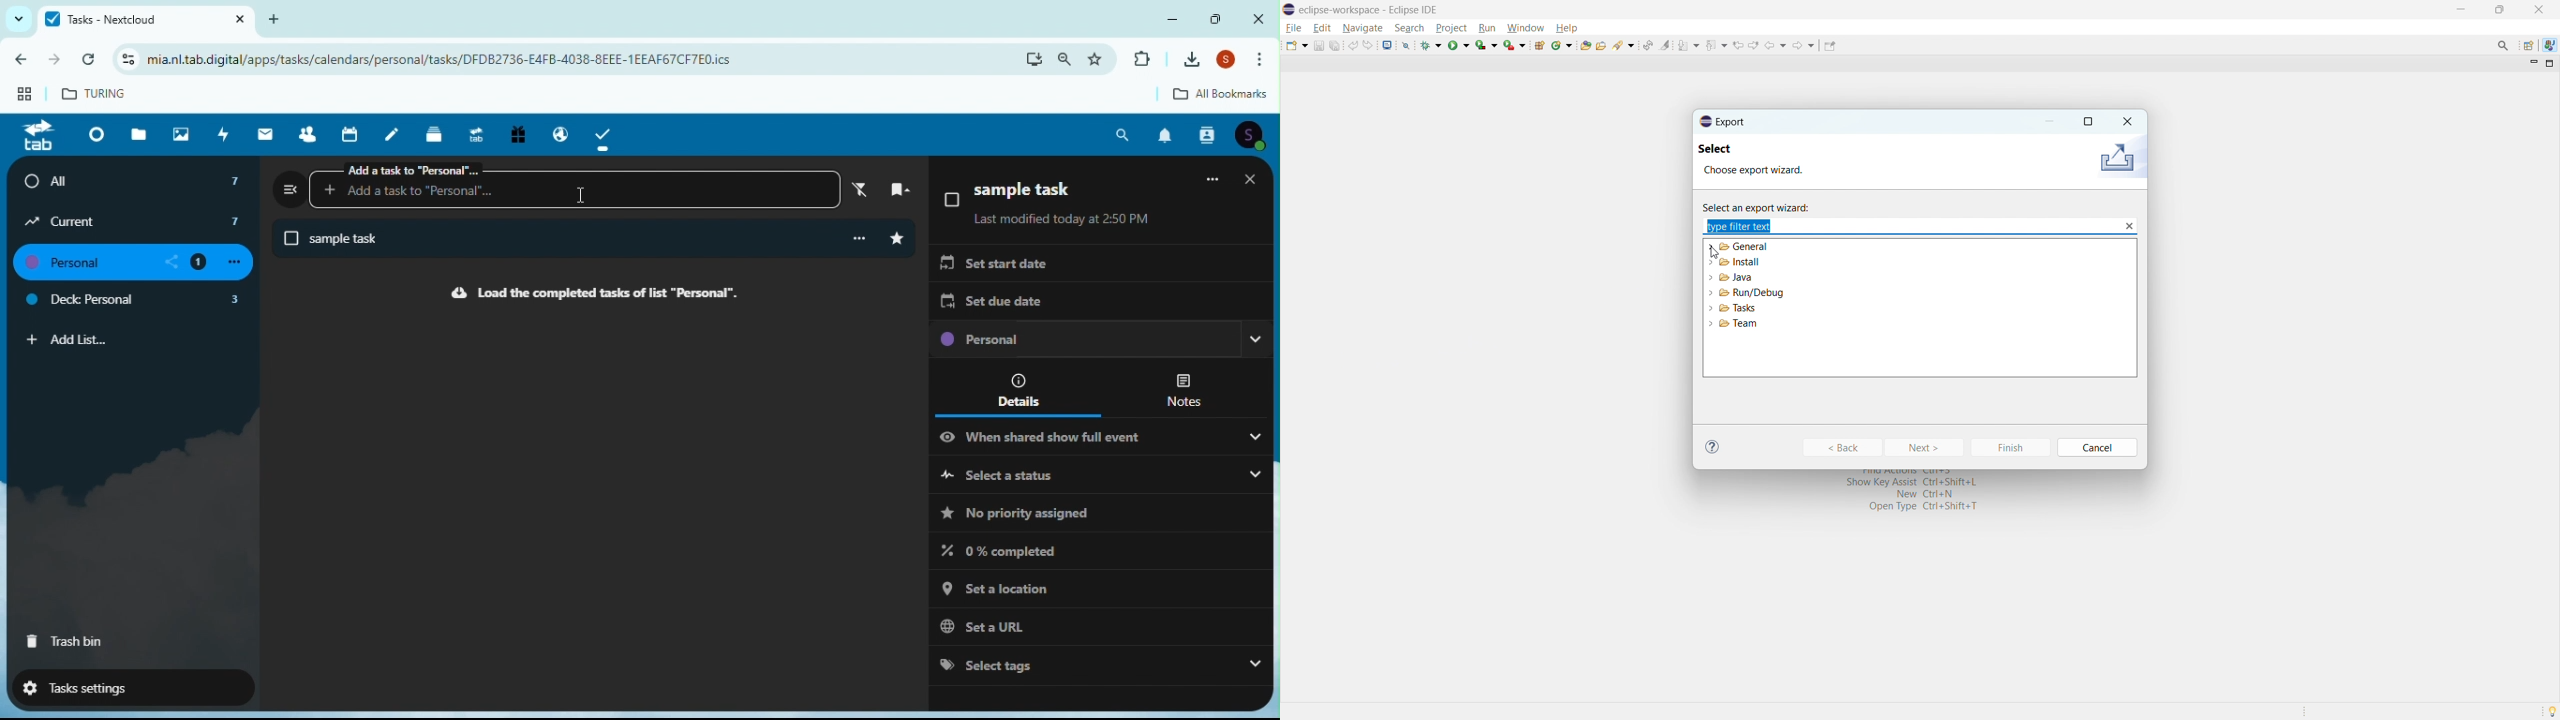 The width and height of the screenshot is (2576, 728). Describe the element at coordinates (1209, 135) in the screenshot. I see `Contacts` at that location.